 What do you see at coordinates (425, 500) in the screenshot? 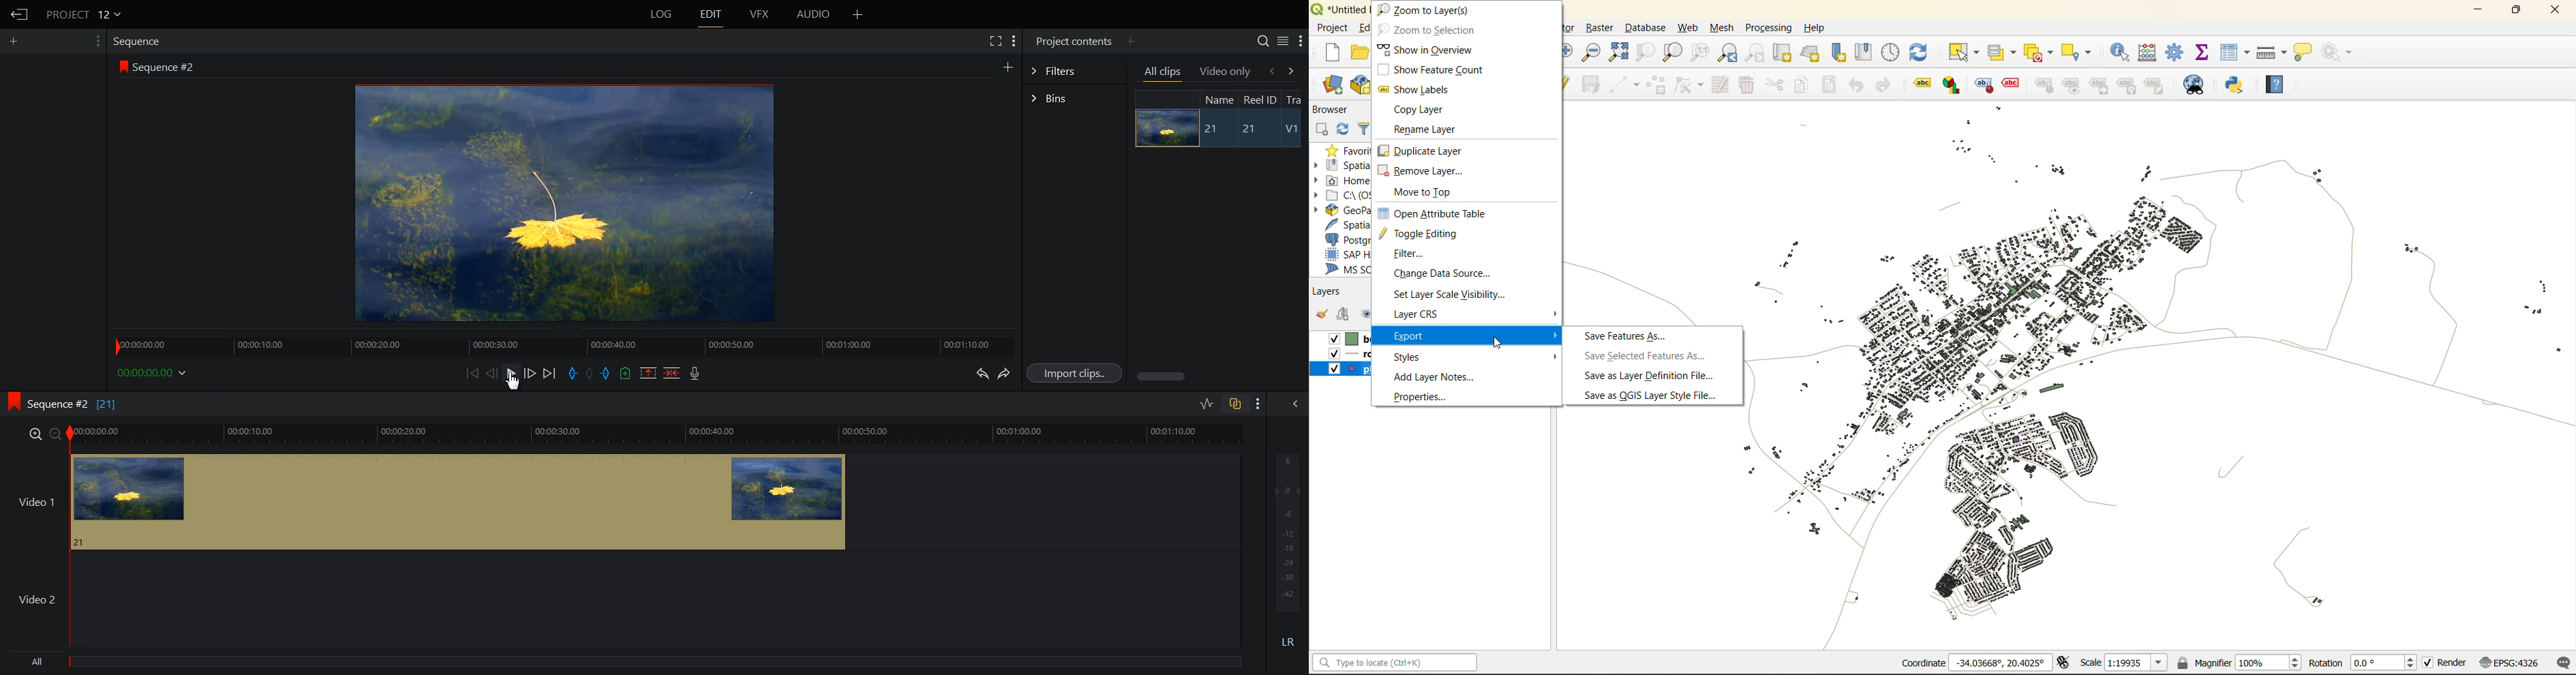
I see `video 1` at bounding box center [425, 500].